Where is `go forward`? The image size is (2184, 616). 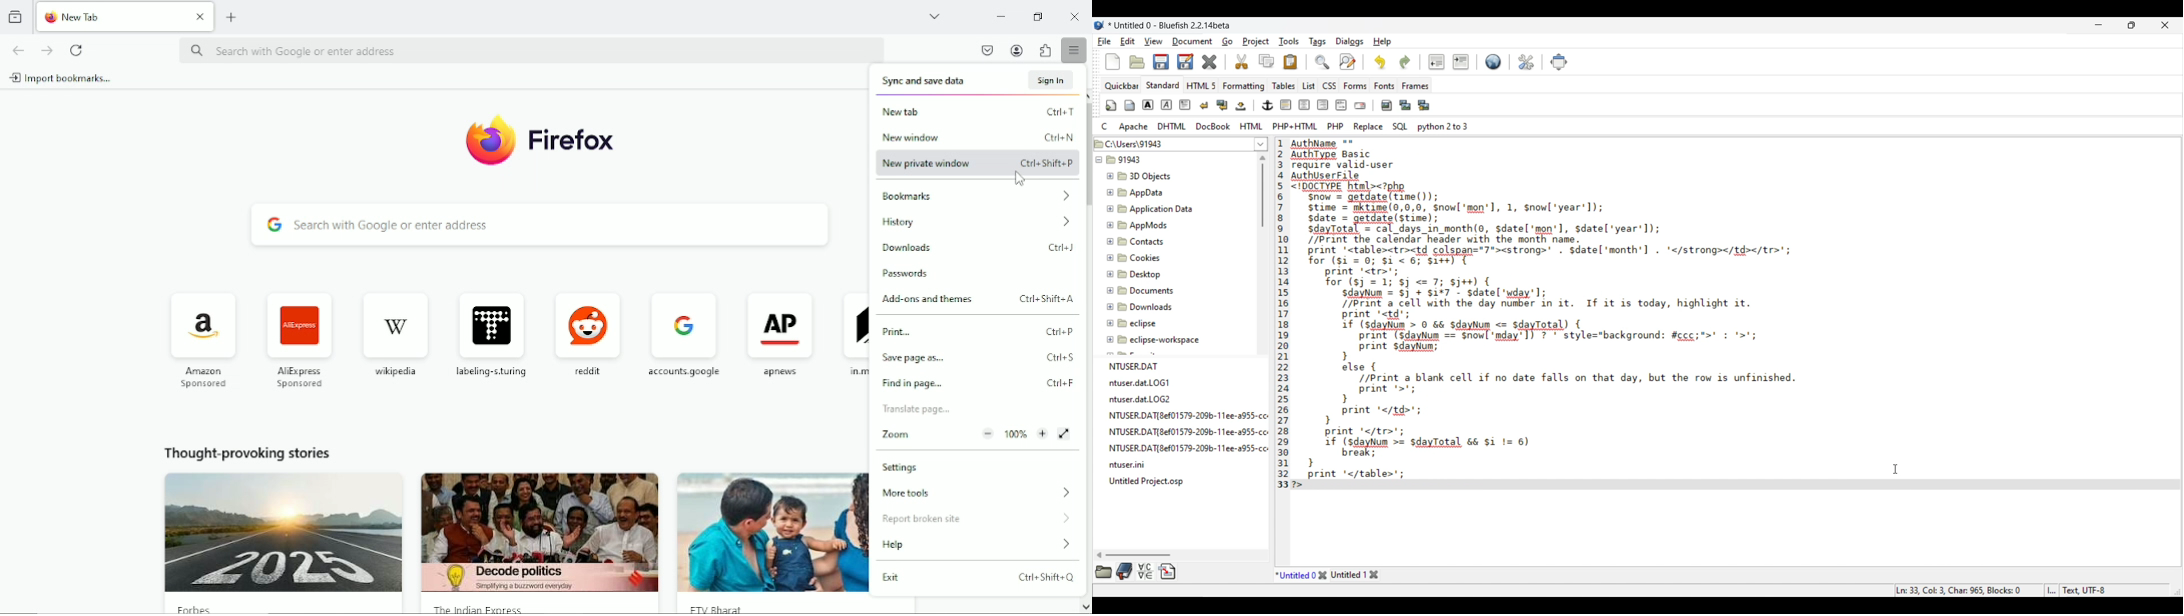 go forward is located at coordinates (47, 49).